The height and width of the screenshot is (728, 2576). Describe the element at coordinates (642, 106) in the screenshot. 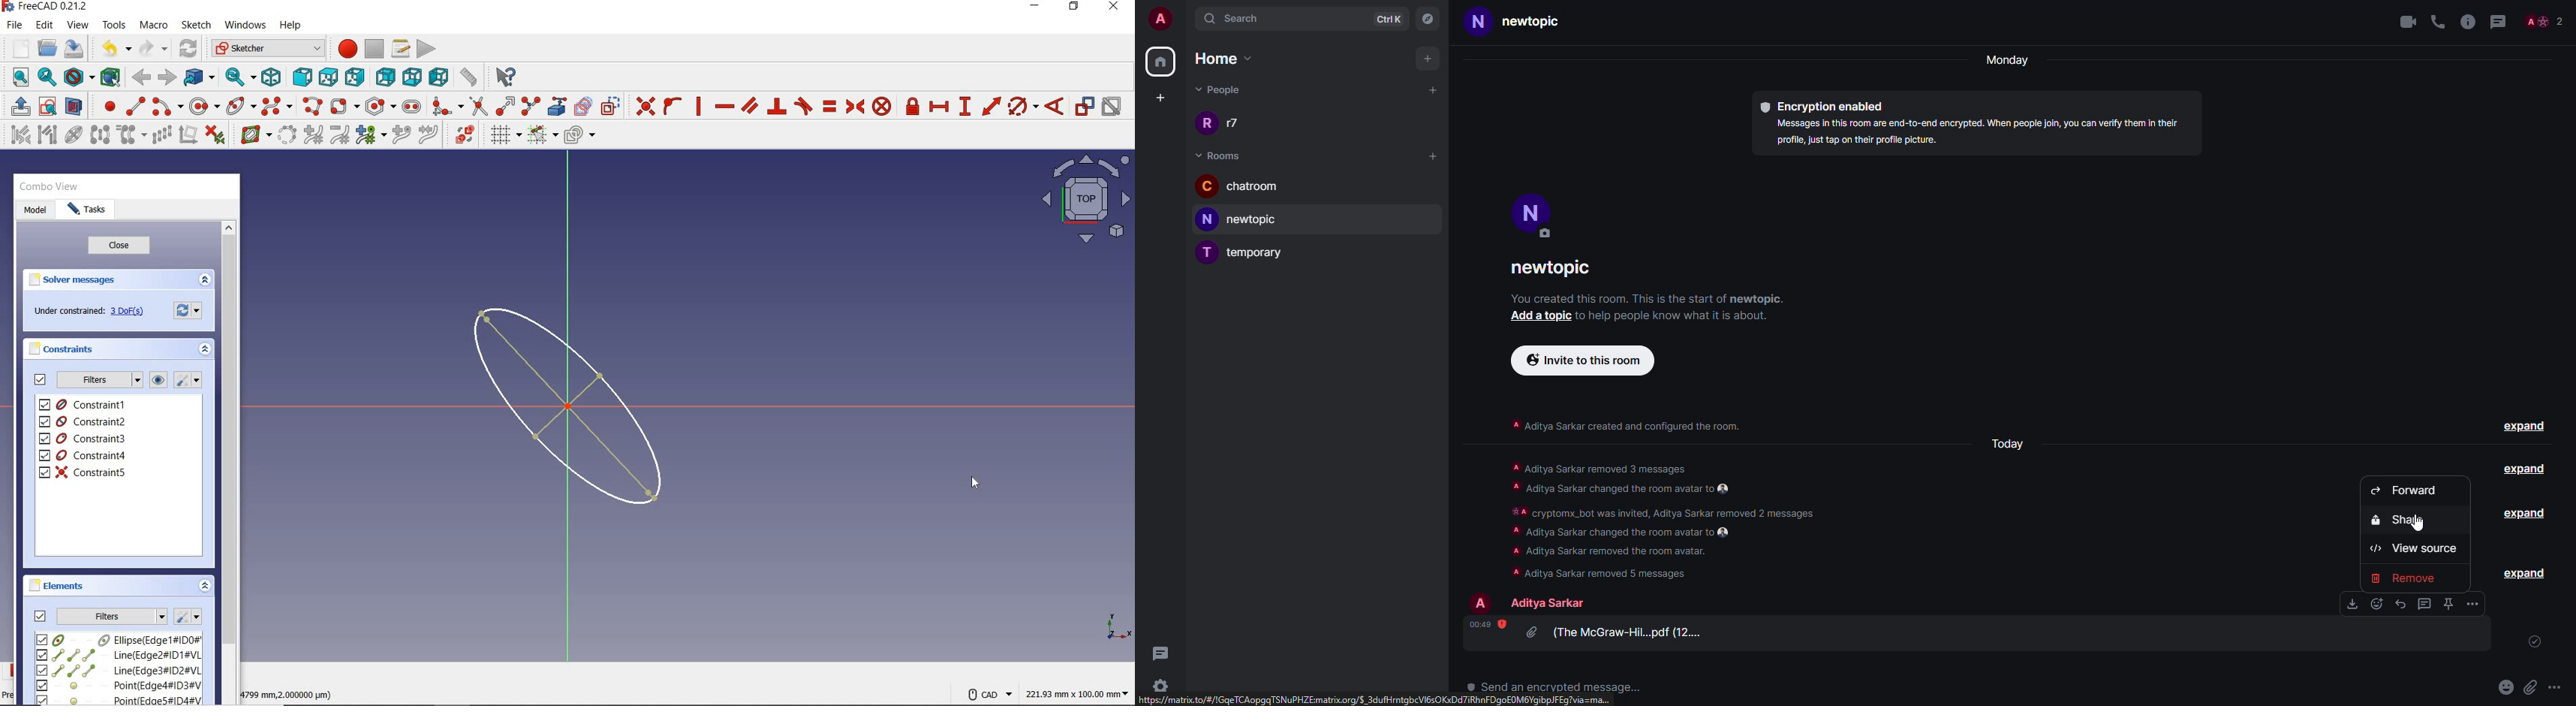

I see `constrain coincident` at that location.